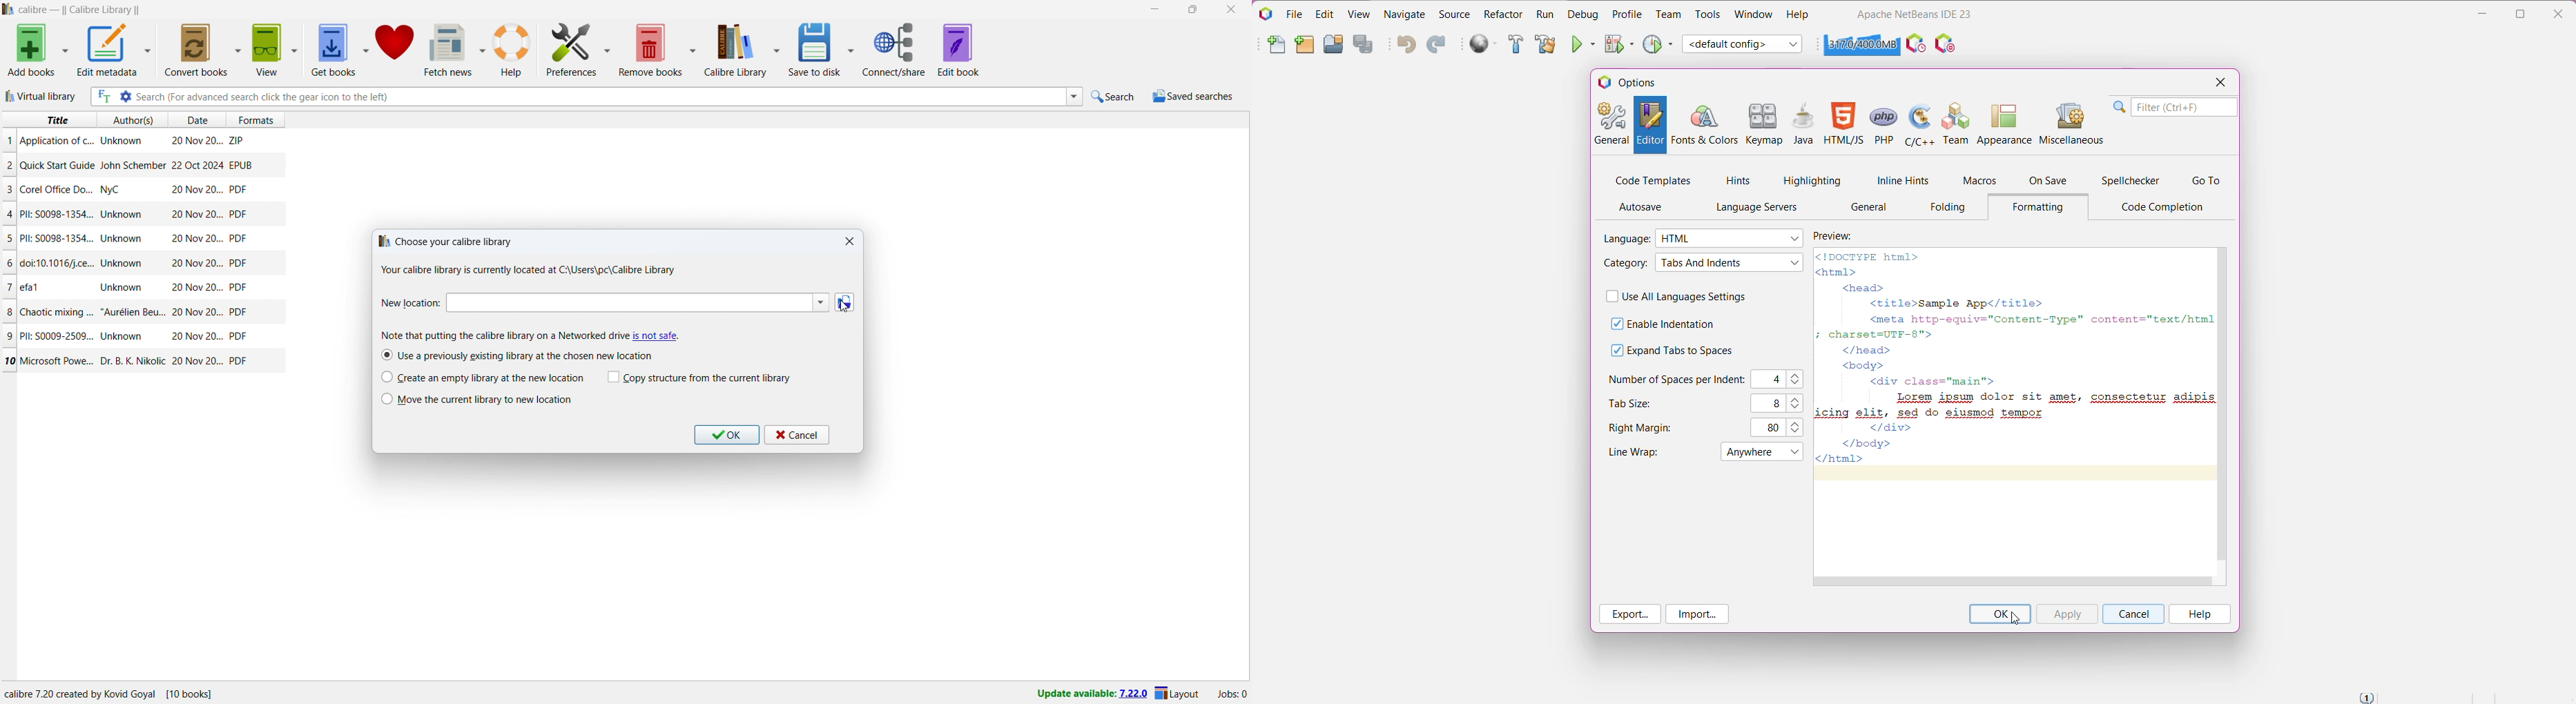 Image resolution: width=2576 pixels, height=728 pixels. What do you see at coordinates (2049, 181) in the screenshot?
I see `On Save` at bounding box center [2049, 181].